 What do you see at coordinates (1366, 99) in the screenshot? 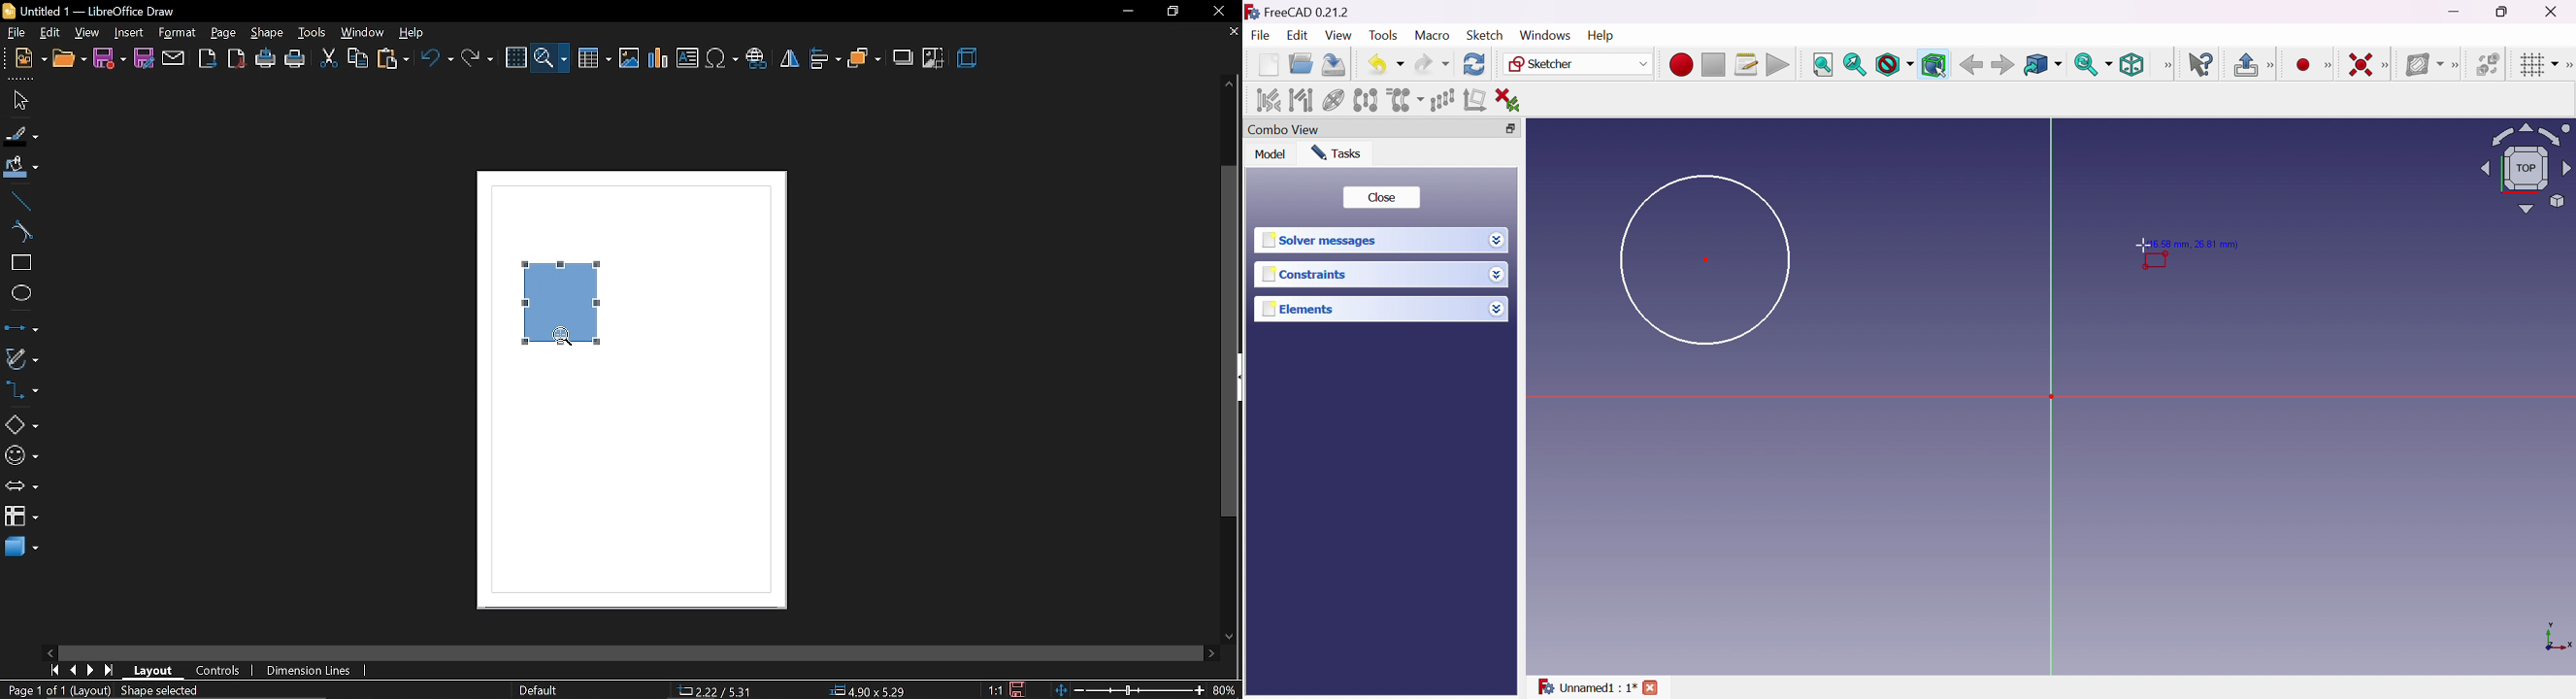
I see `Symmetry` at bounding box center [1366, 99].